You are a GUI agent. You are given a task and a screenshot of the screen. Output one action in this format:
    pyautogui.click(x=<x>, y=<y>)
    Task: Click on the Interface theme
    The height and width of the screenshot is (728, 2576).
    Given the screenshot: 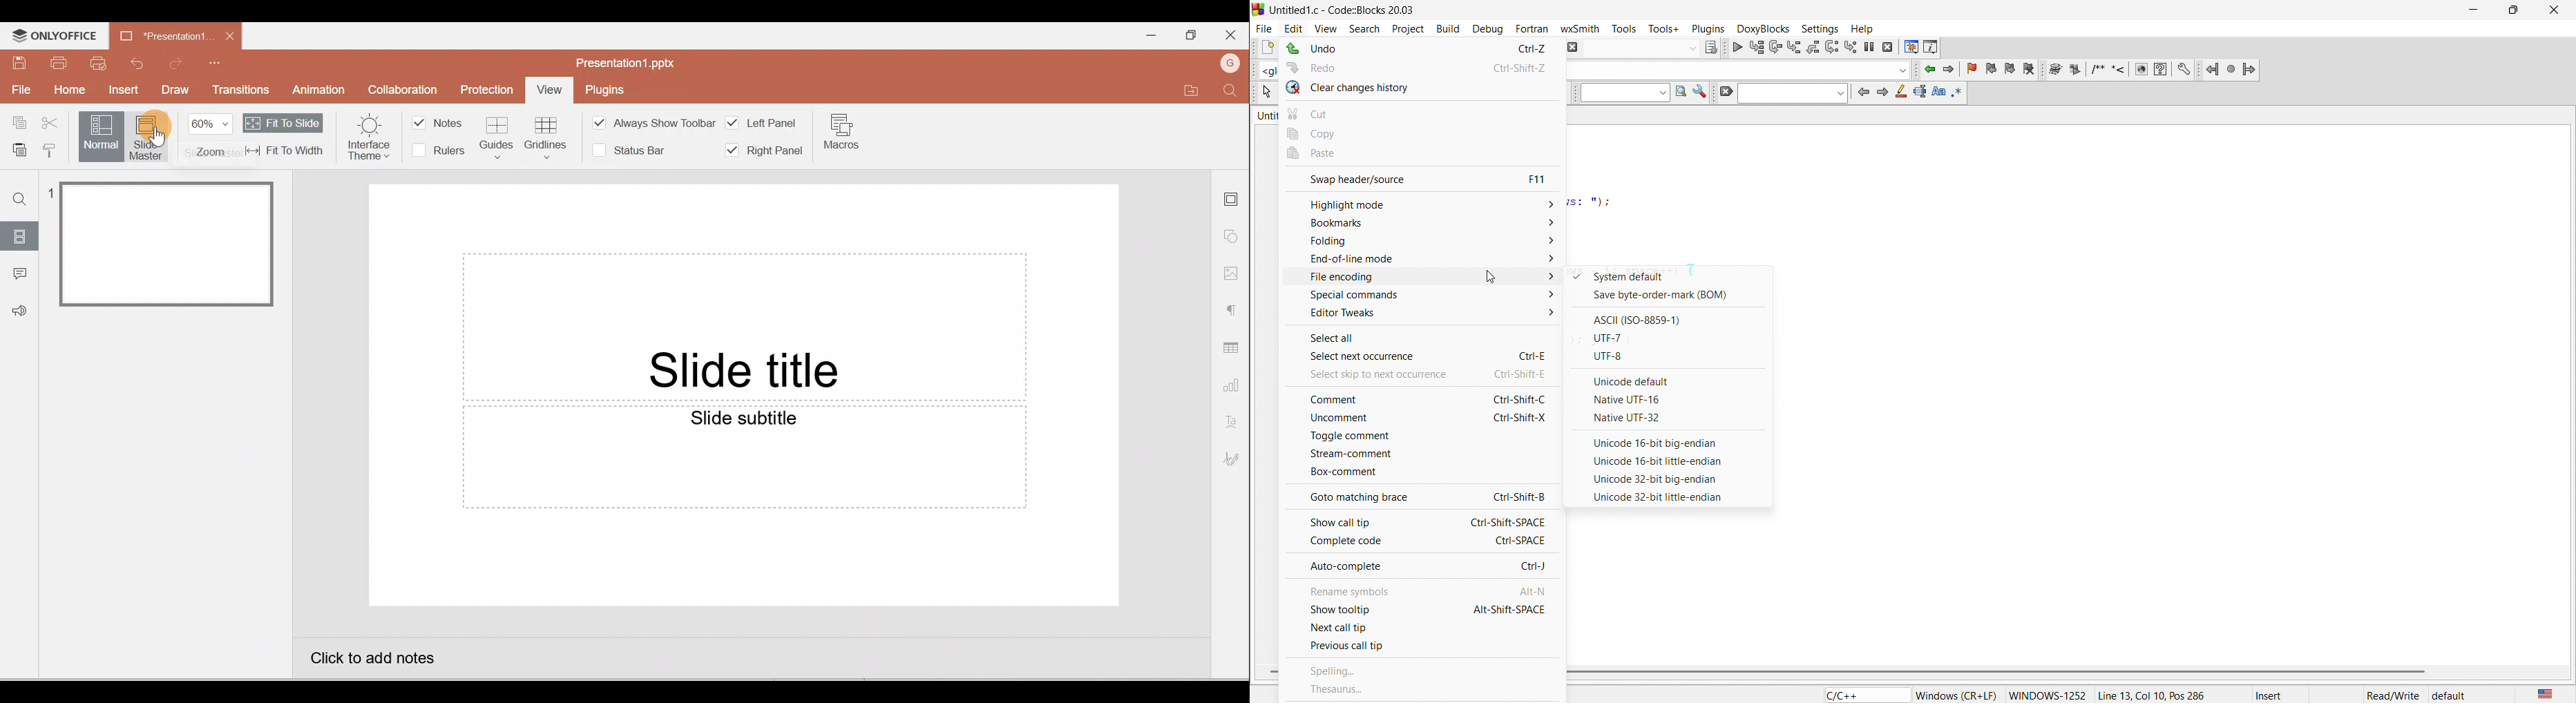 What is the action you would take?
    pyautogui.click(x=368, y=134)
    